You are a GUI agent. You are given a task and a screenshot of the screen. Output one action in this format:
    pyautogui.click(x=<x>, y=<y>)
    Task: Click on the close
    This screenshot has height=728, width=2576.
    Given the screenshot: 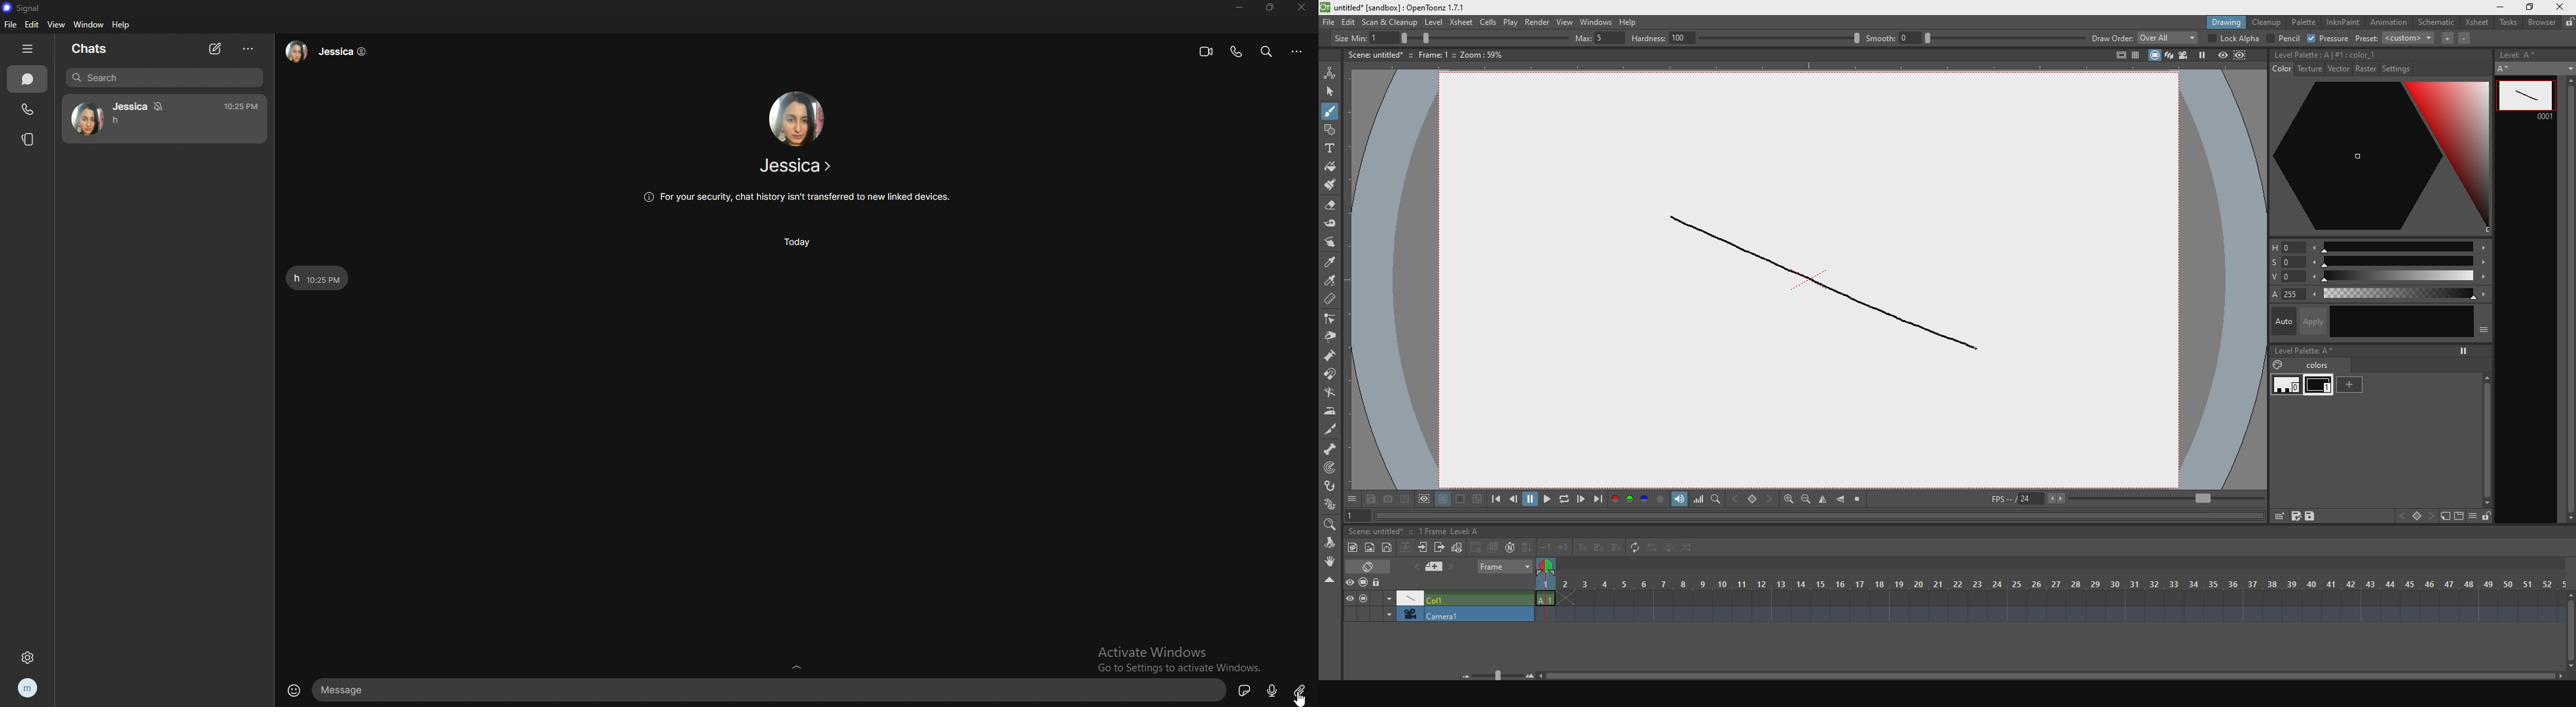 What is the action you would take?
    pyautogui.click(x=1303, y=8)
    